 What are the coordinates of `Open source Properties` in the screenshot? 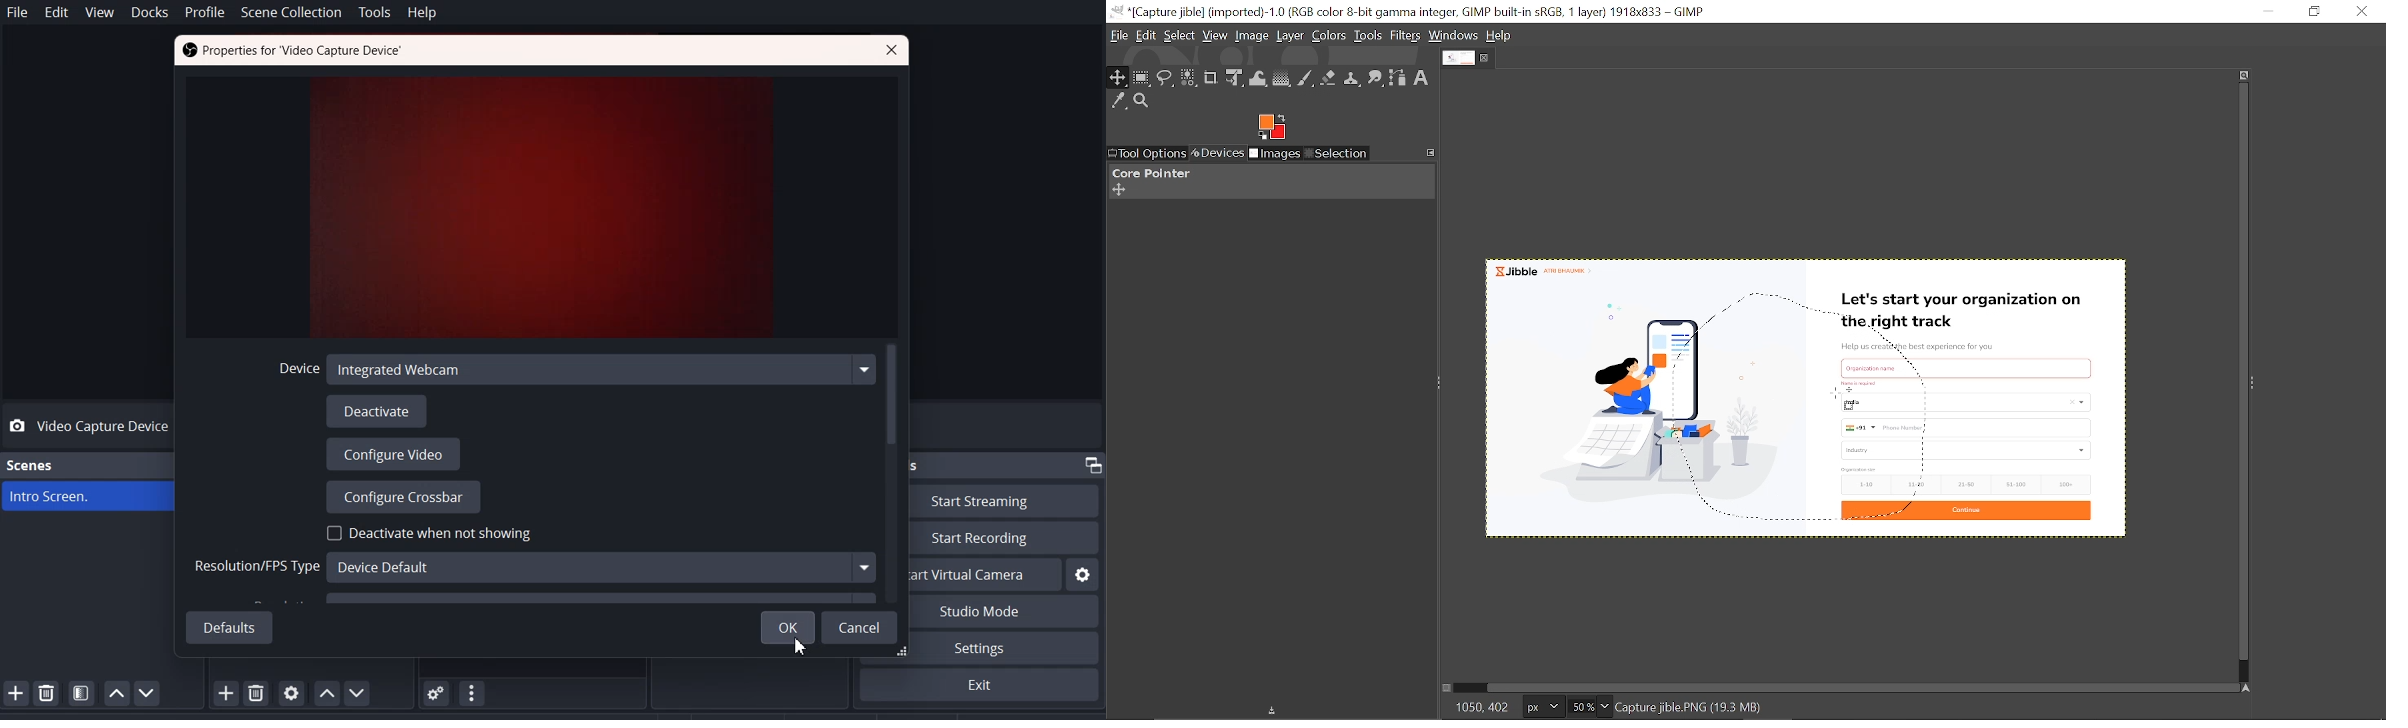 It's located at (291, 693).